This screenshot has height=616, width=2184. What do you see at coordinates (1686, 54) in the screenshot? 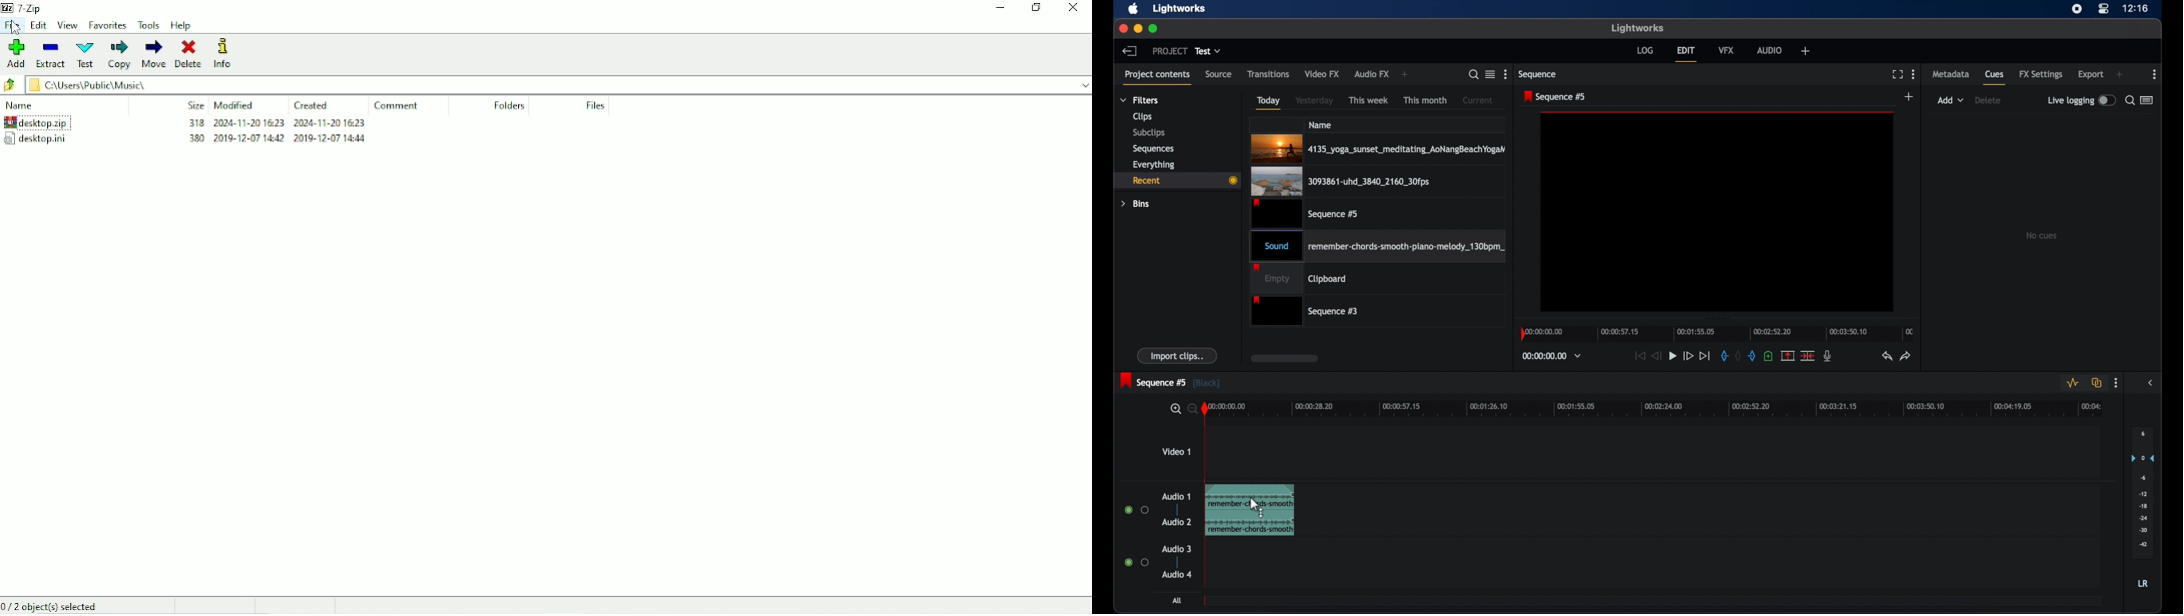
I see `edit` at bounding box center [1686, 54].